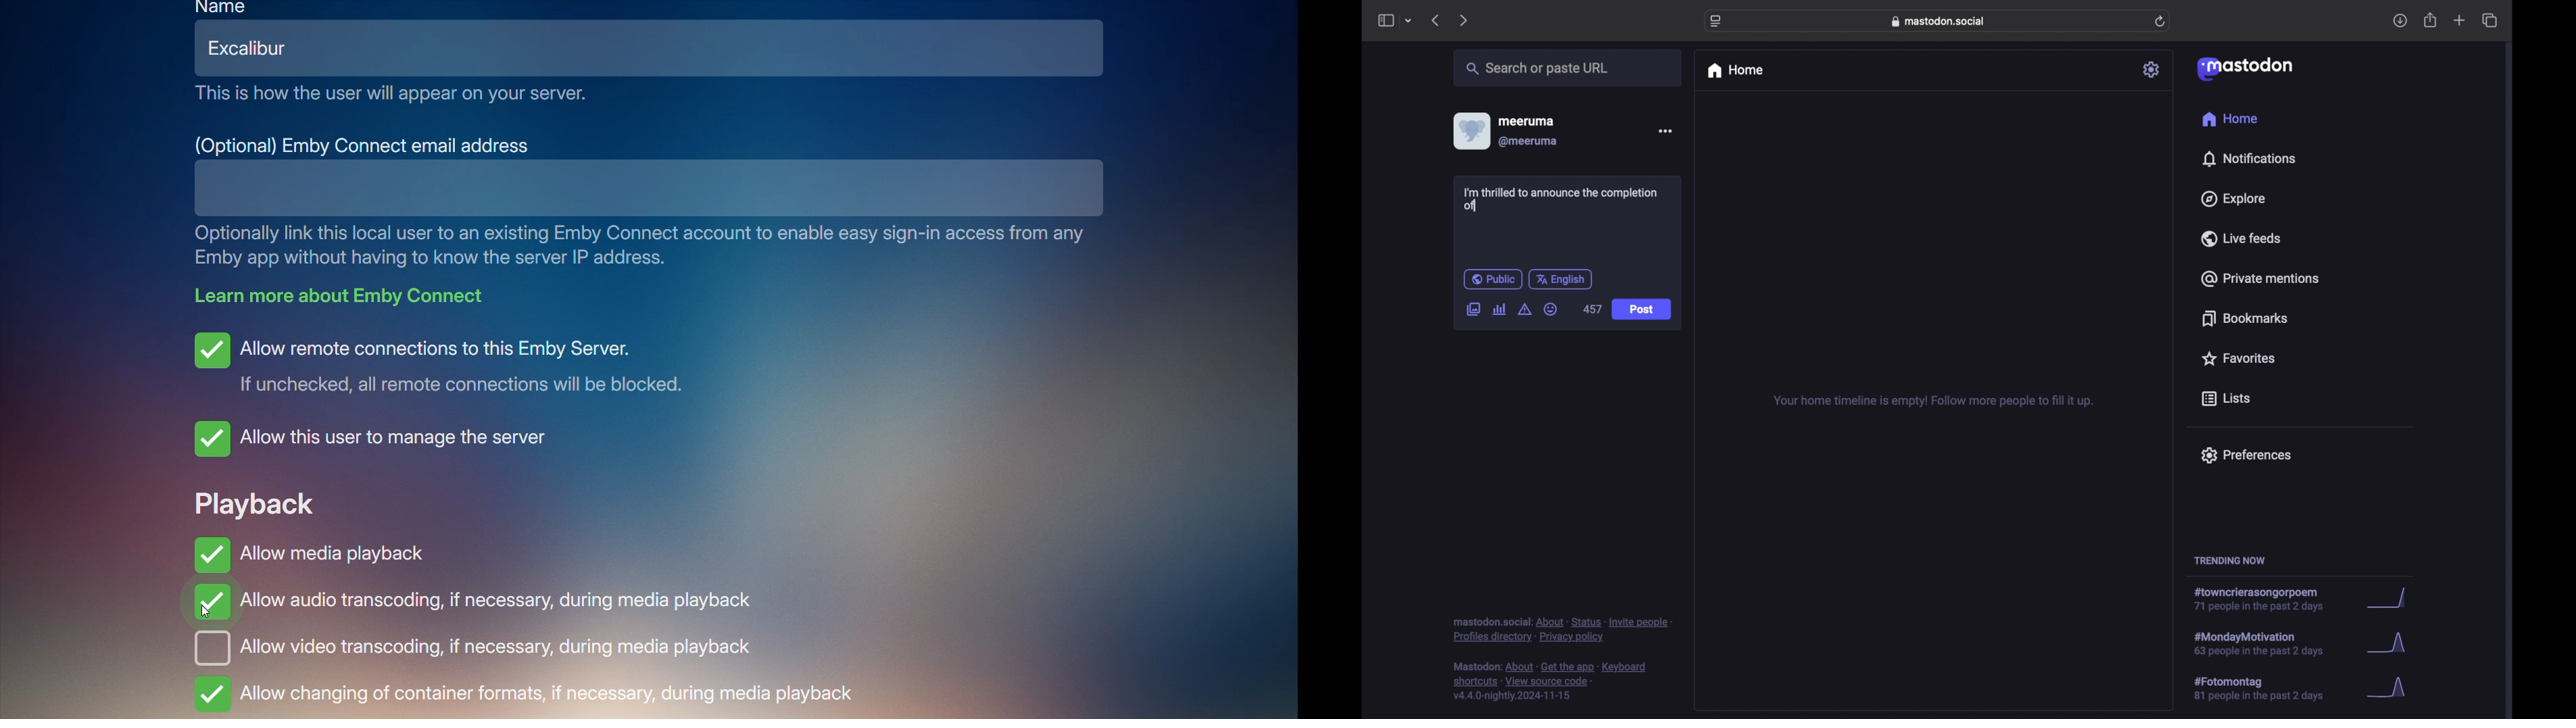 Image resolution: width=2576 pixels, height=728 pixels. I want to click on 457, so click(1592, 309).